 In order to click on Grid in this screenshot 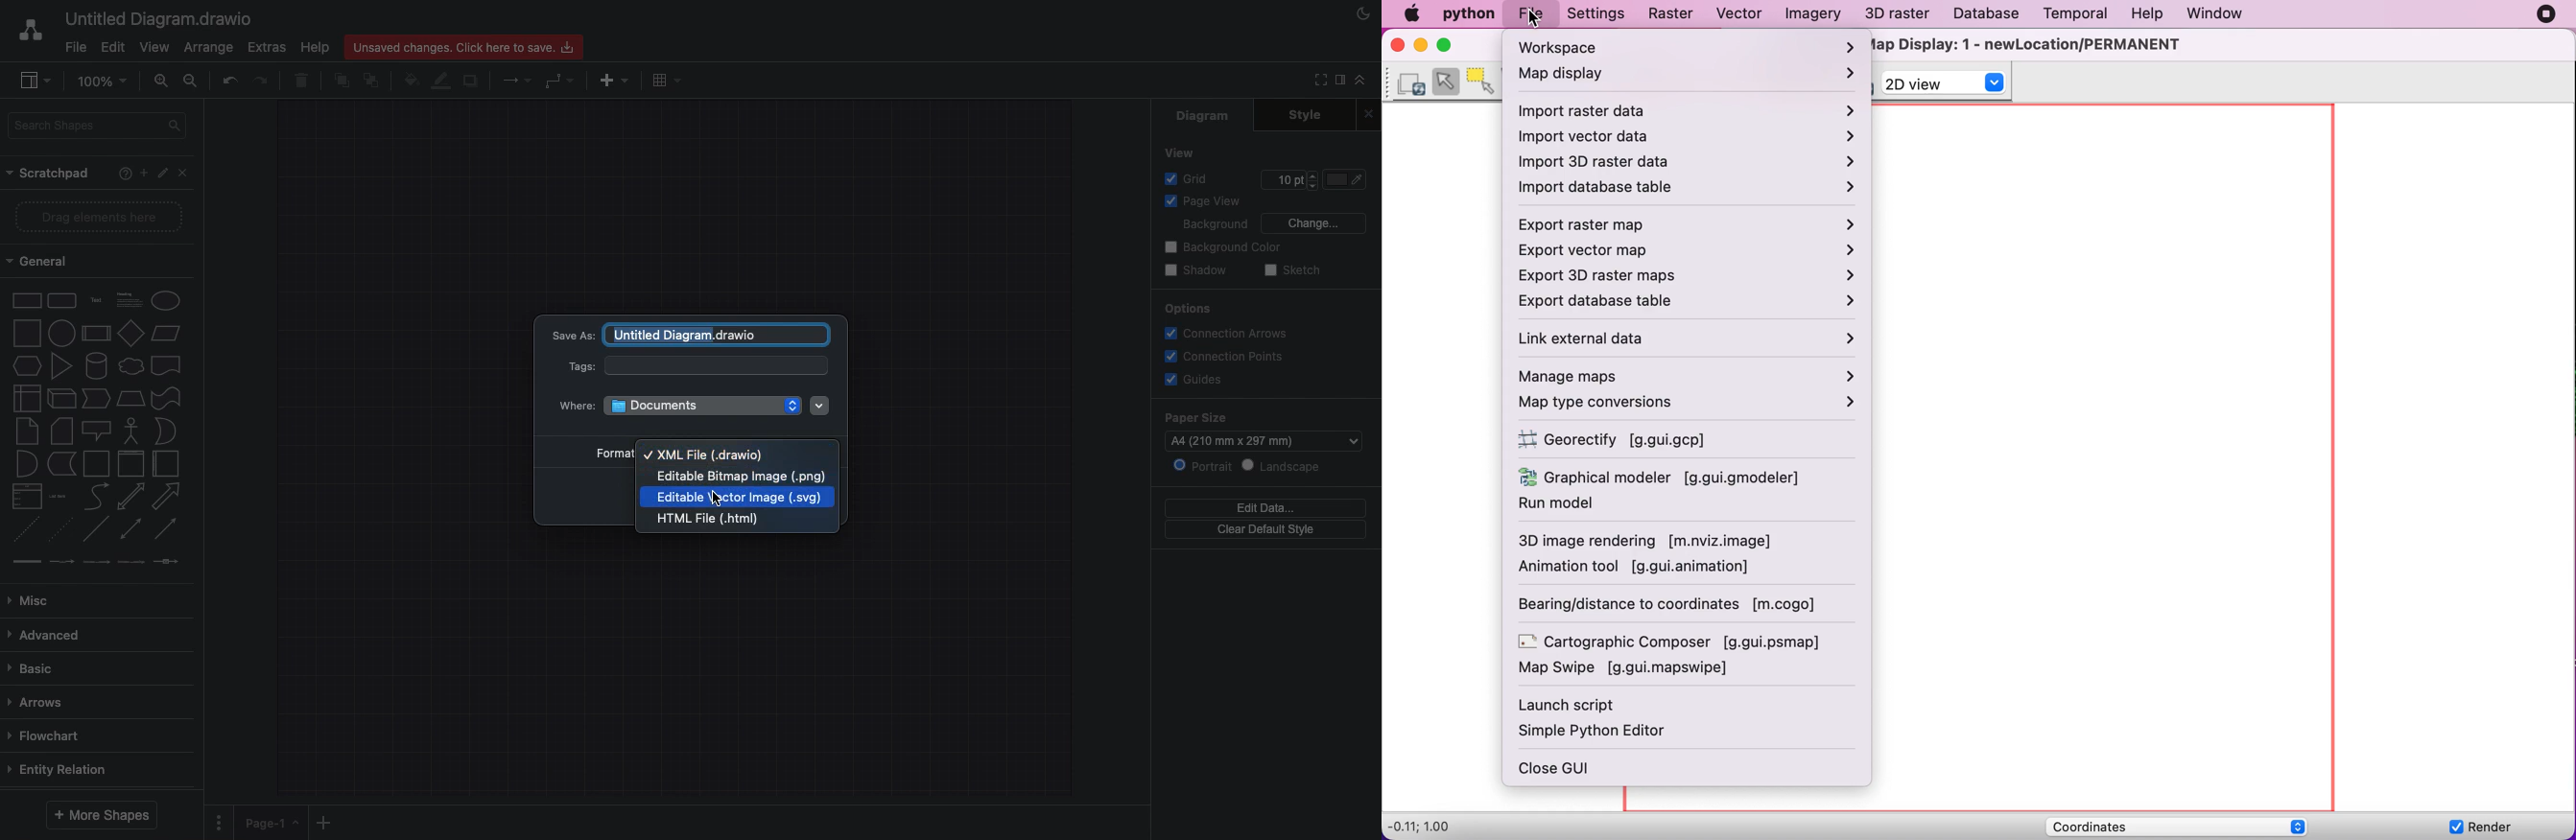, I will do `click(1189, 179)`.